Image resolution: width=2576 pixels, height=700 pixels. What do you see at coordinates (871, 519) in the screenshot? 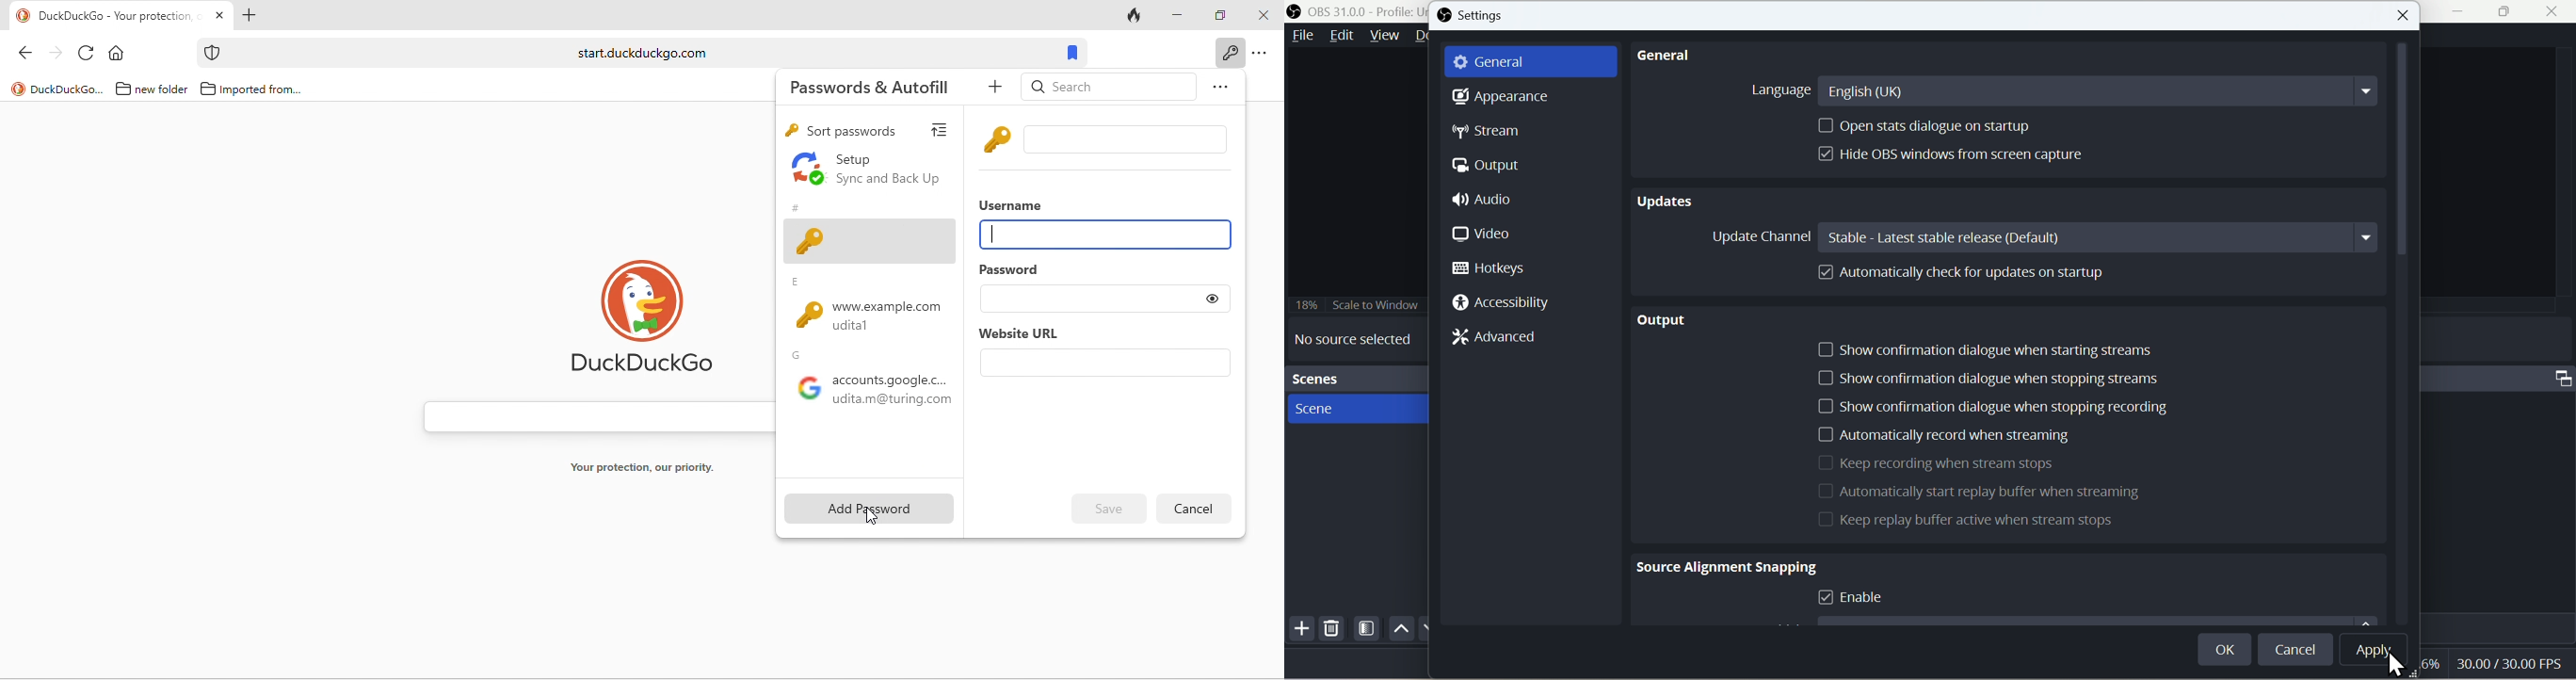
I see `cursor` at bounding box center [871, 519].